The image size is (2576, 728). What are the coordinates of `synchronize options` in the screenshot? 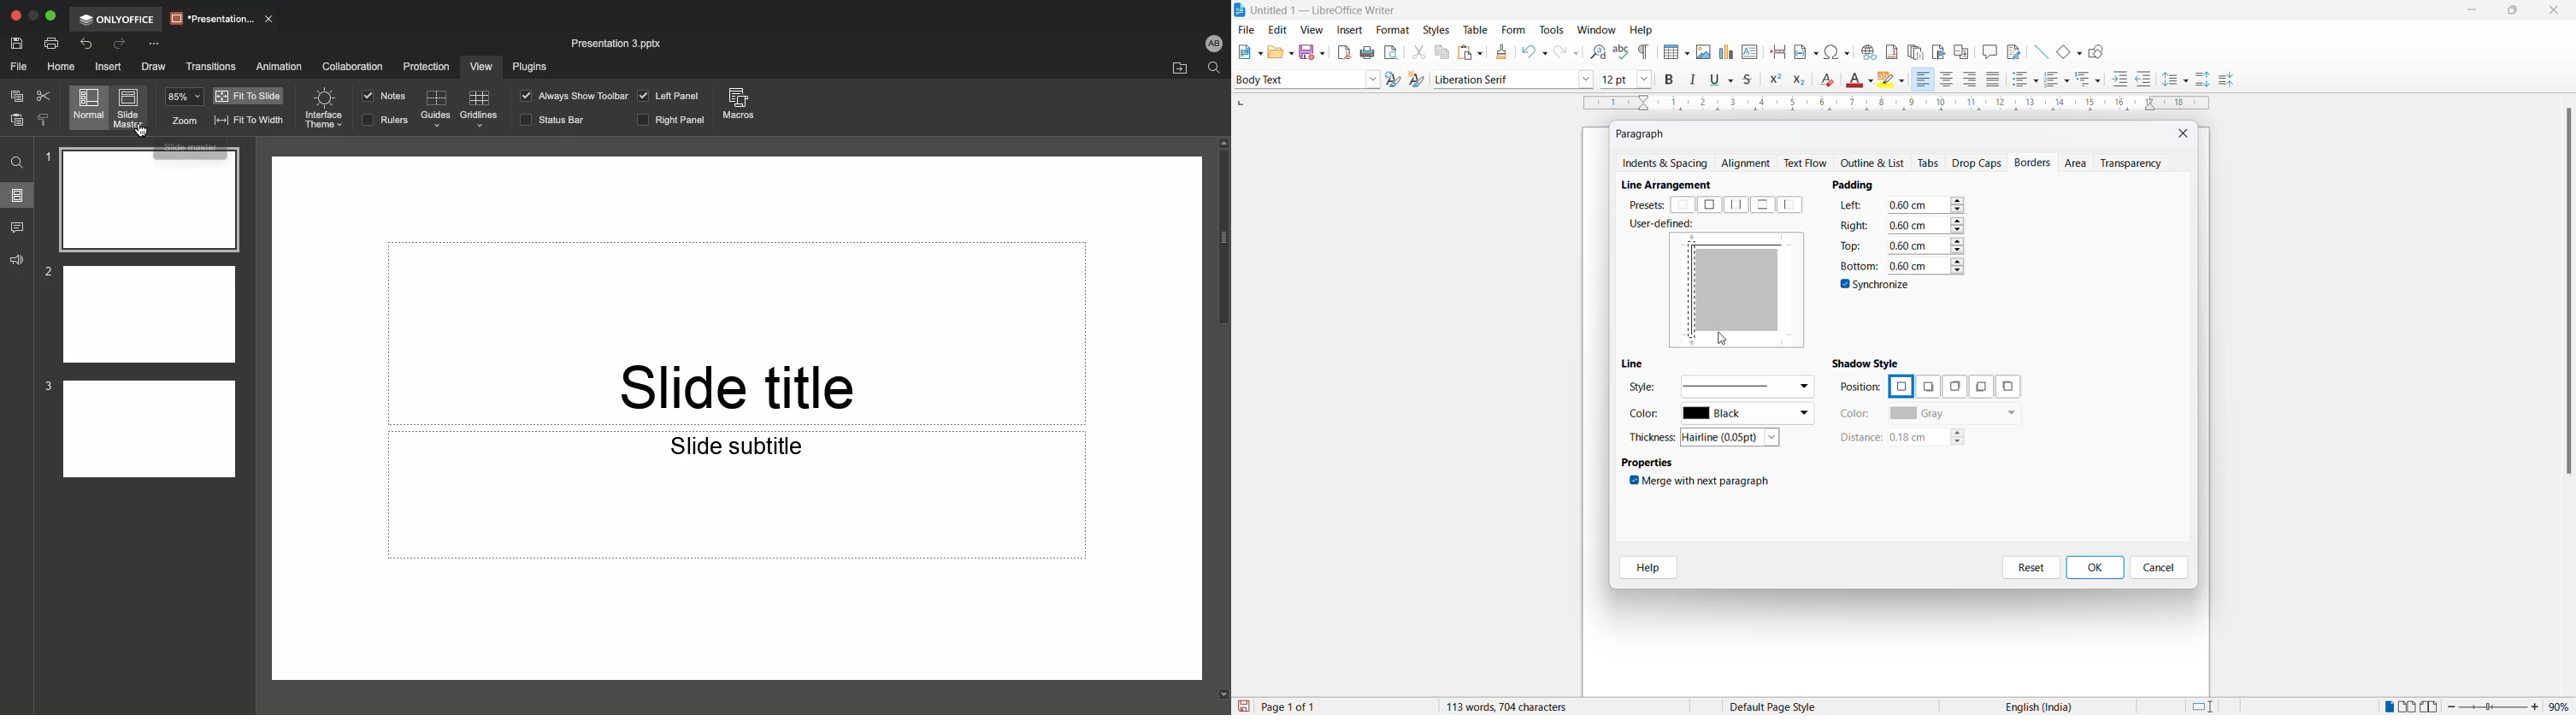 It's located at (1877, 287).